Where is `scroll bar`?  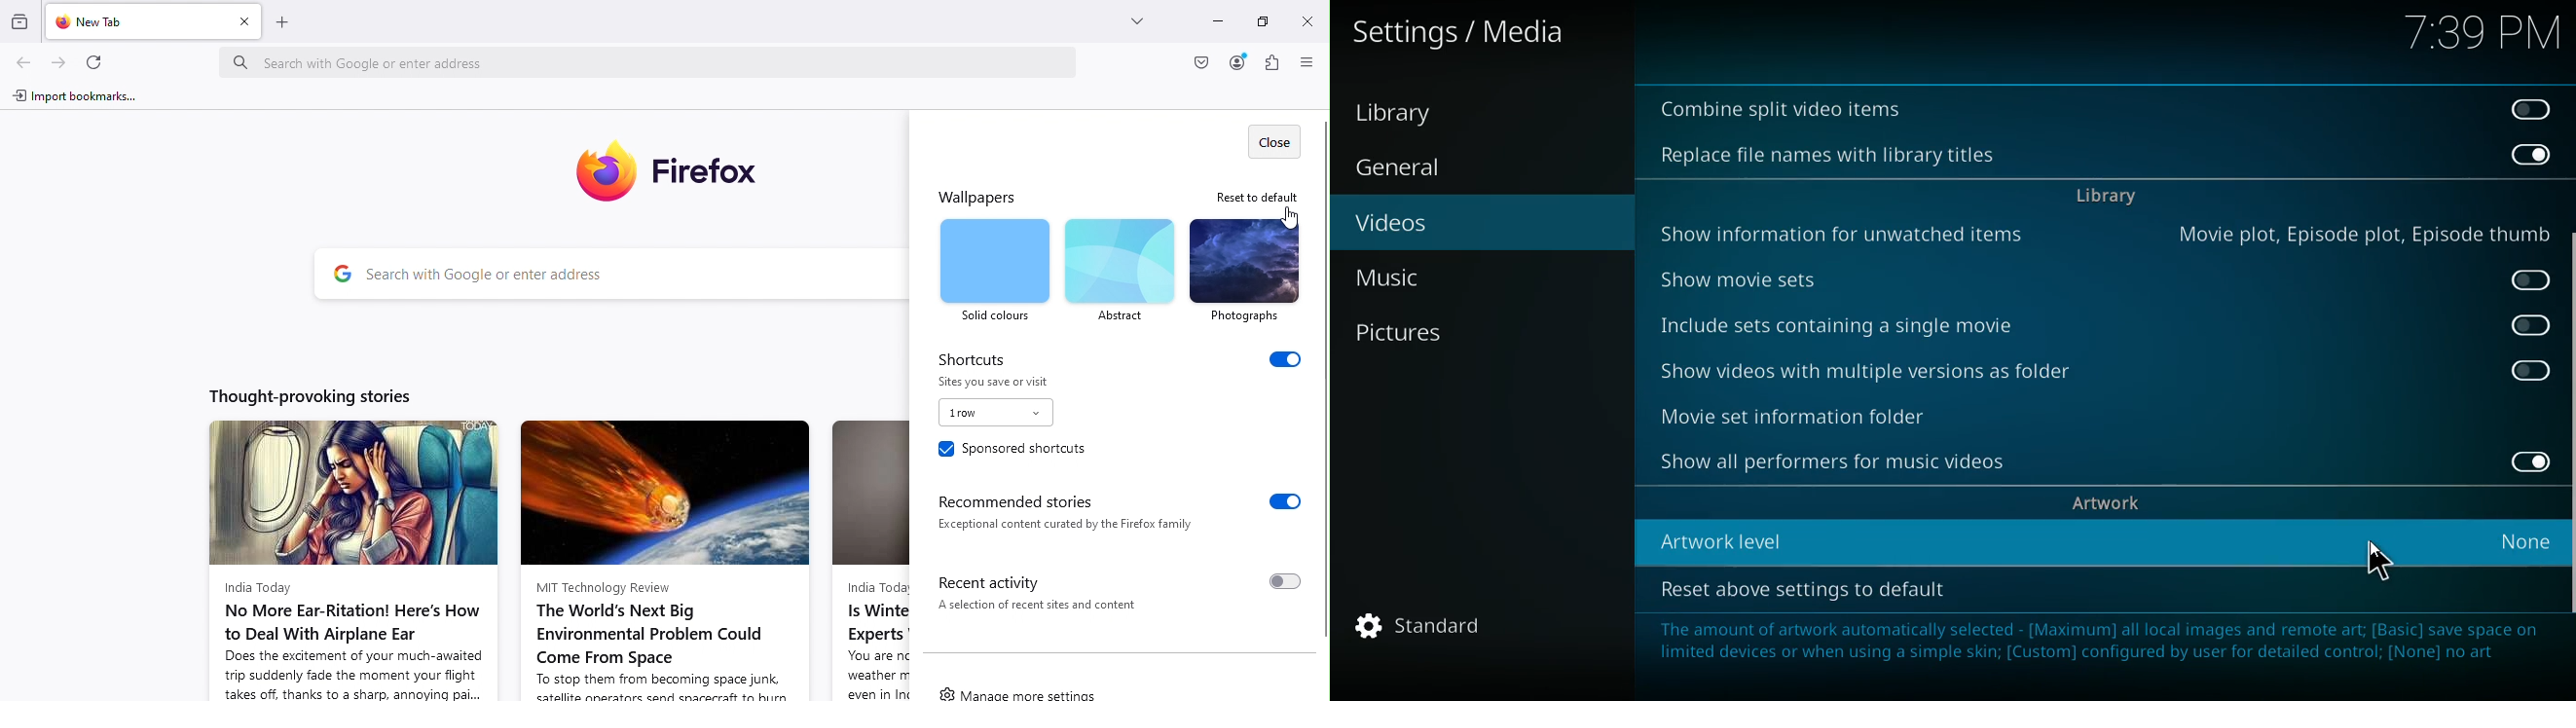
scroll bar is located at coordinates (2570, 421).